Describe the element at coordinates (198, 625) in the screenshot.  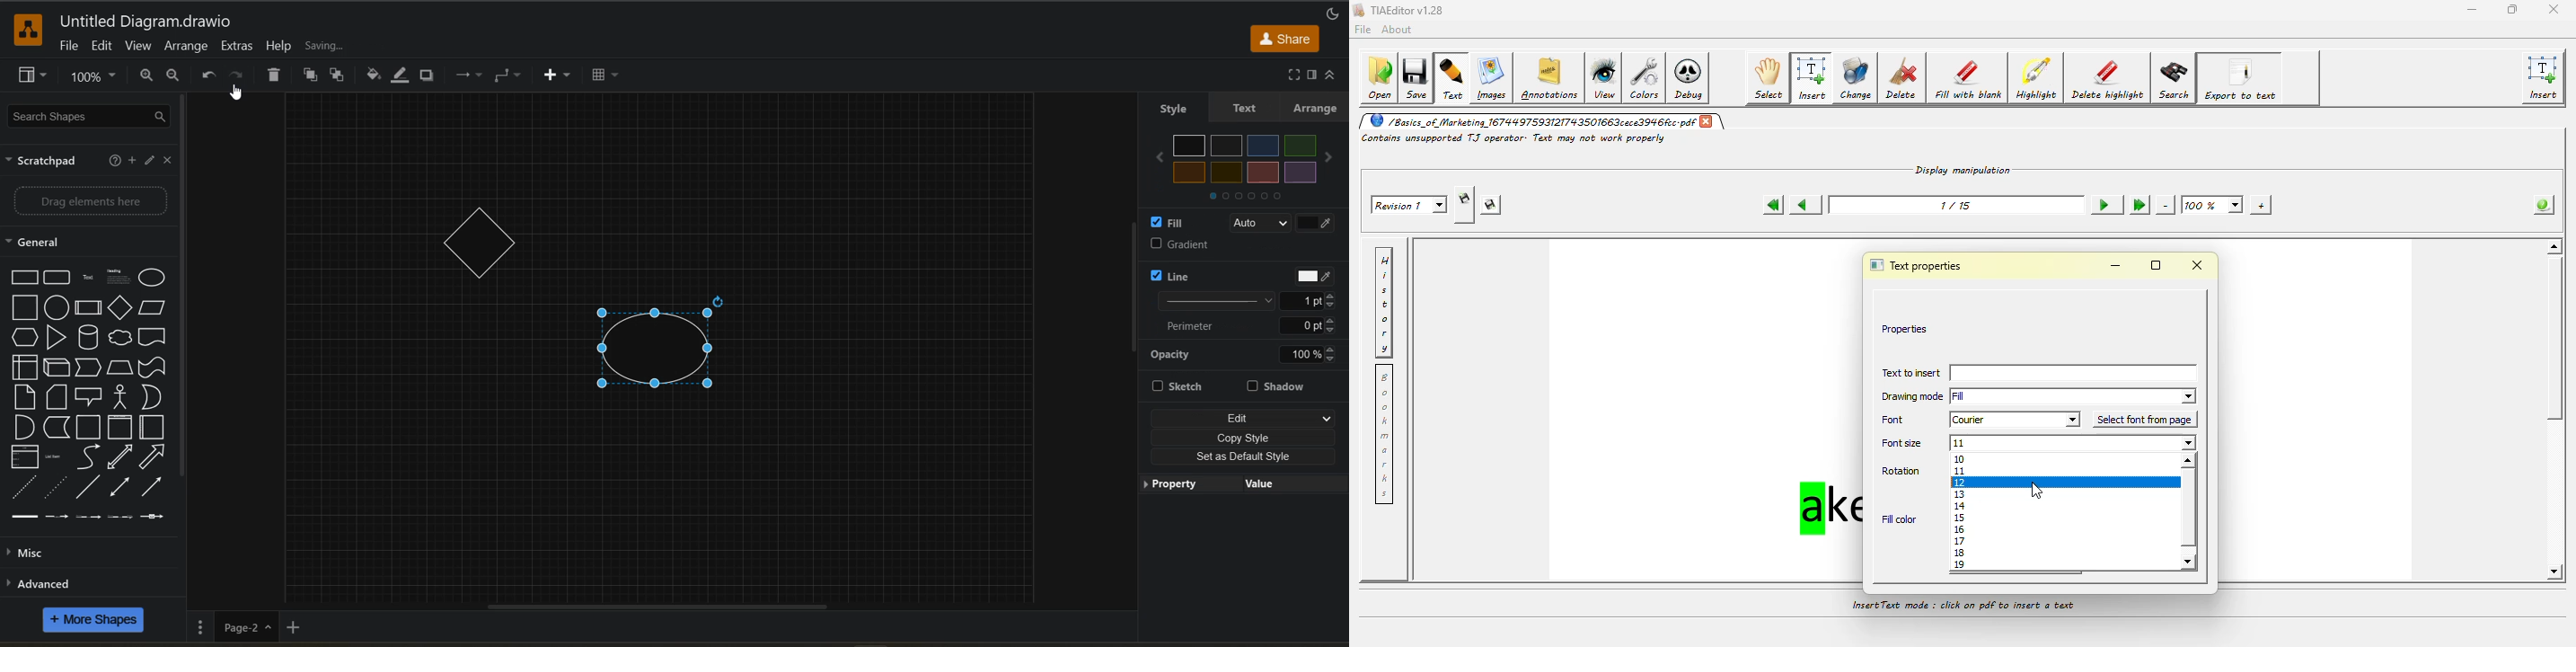
I see `pages` at that location.